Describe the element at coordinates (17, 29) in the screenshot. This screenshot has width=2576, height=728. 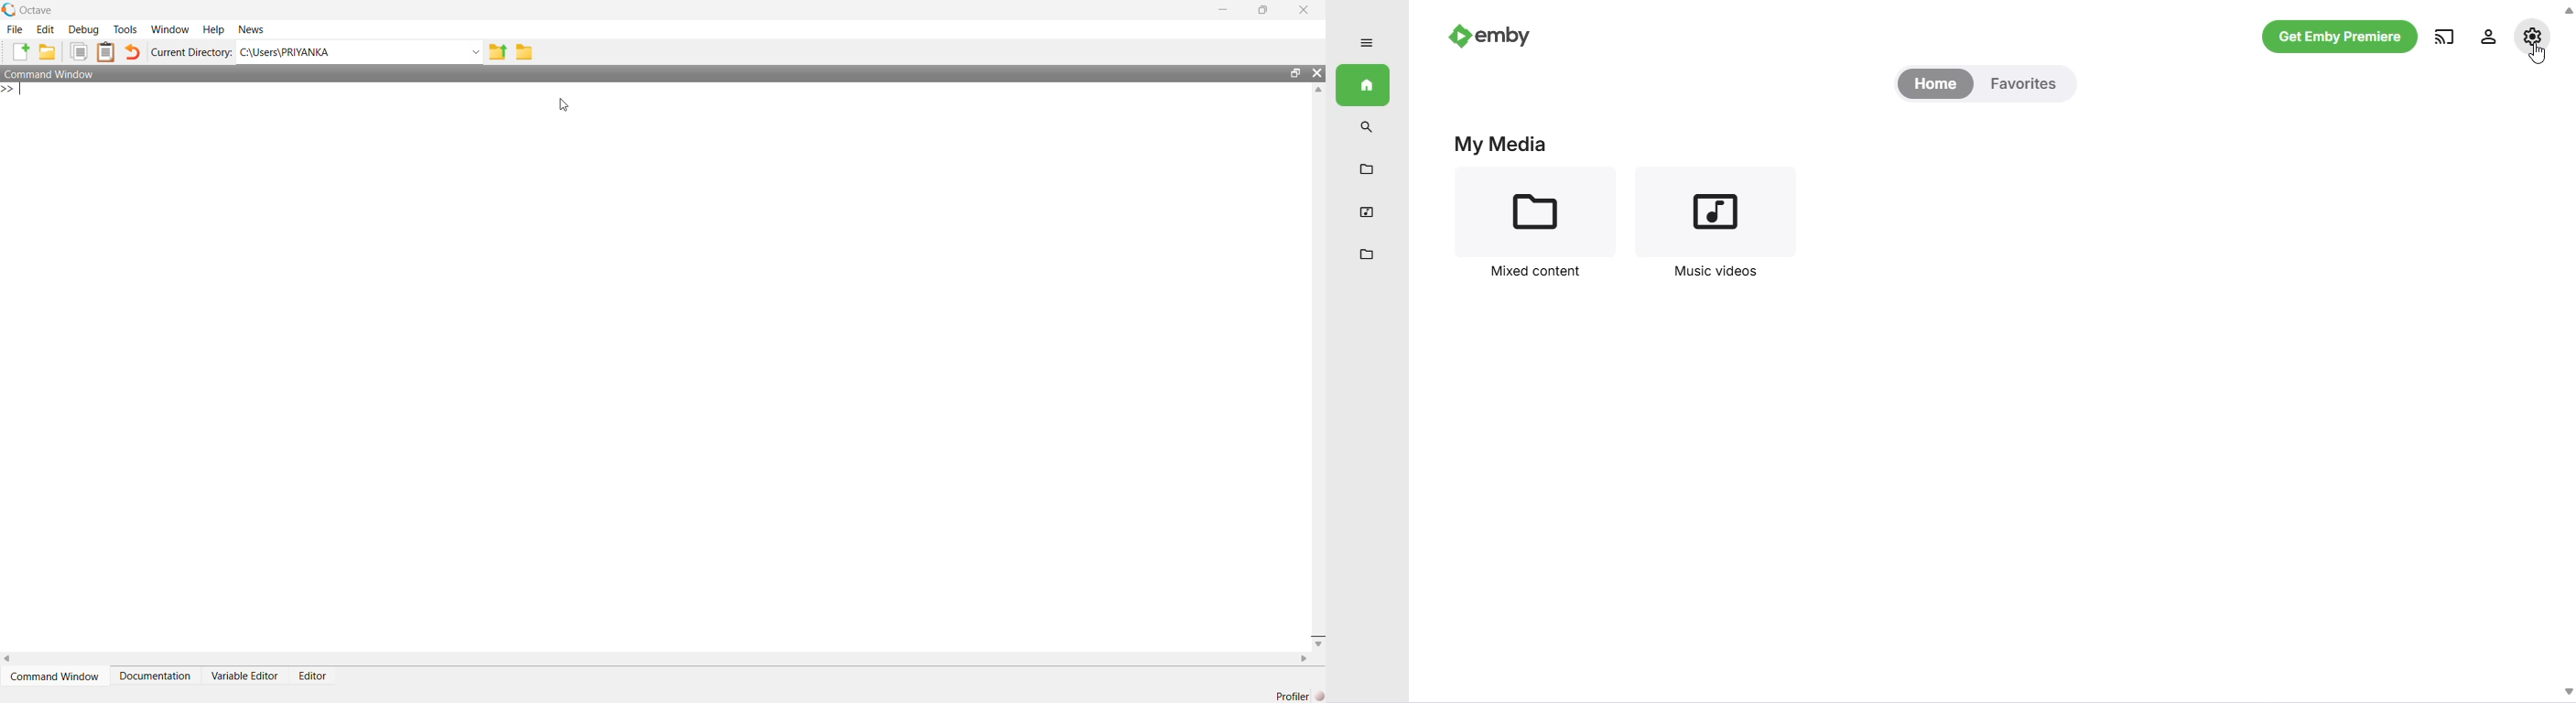
I see `File` at that location.